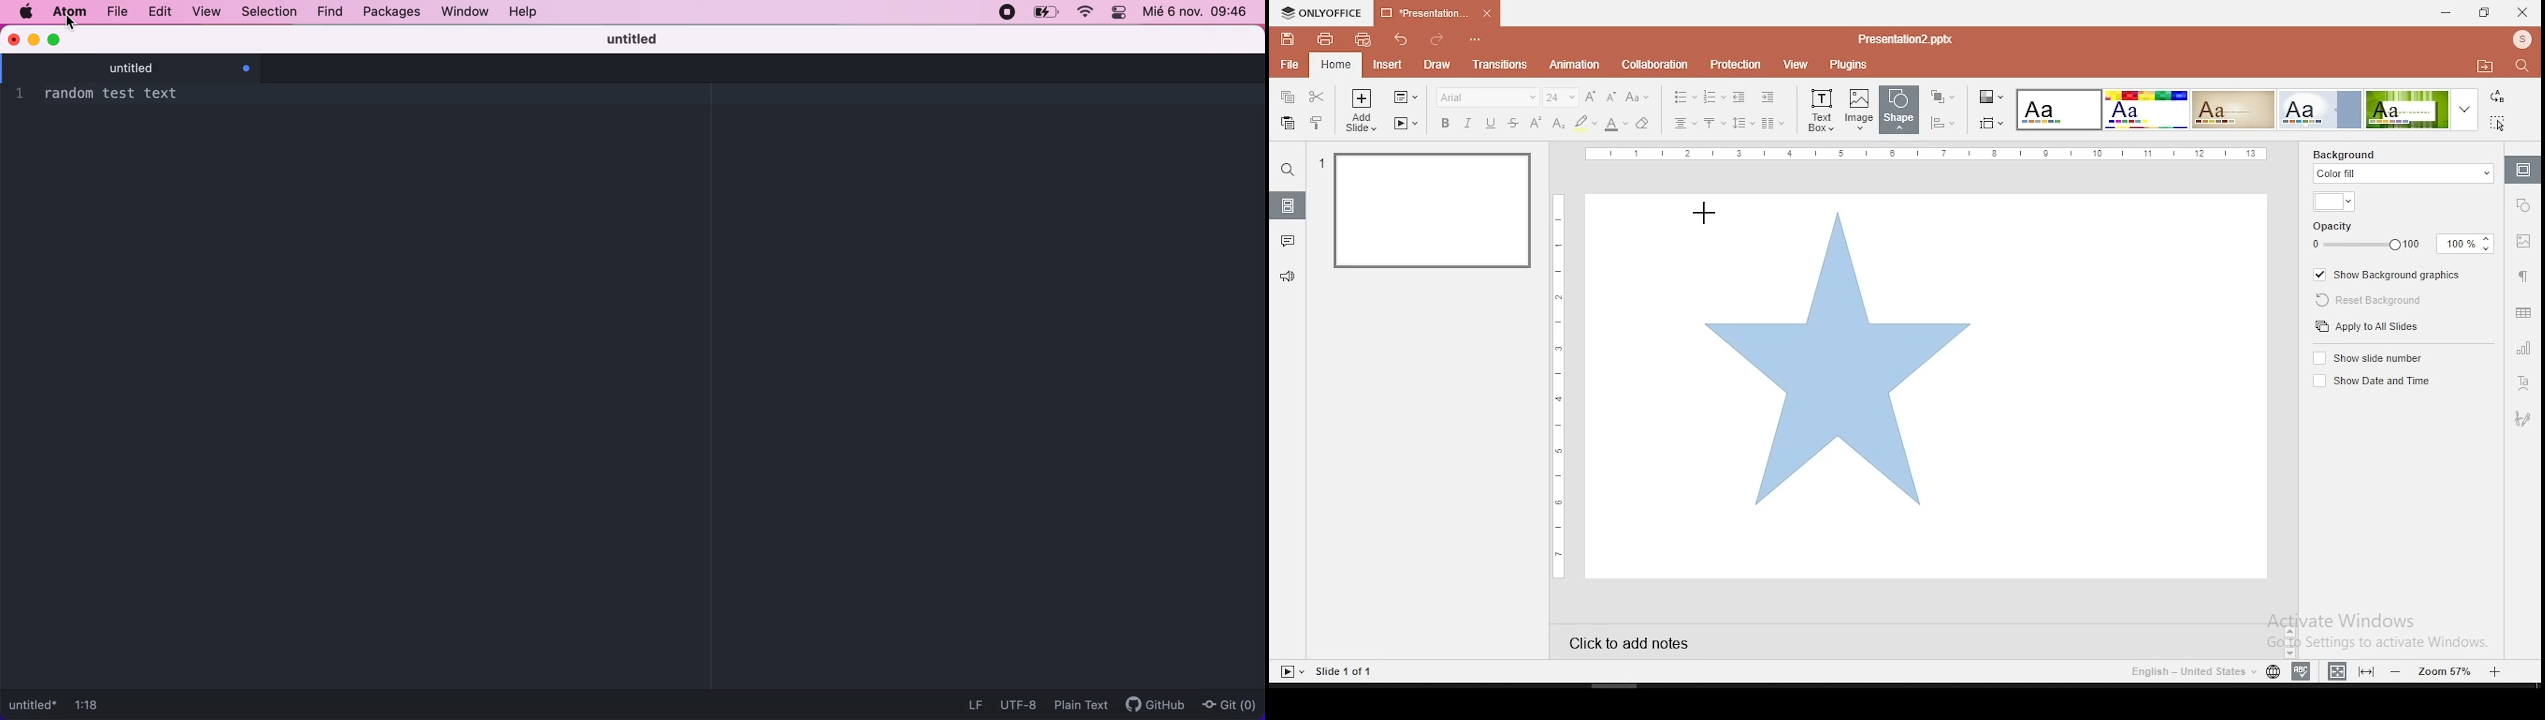 The height and width of the screenshot is (728, 2548). Describe the element at coordinates (2501, 122) in the screenshot. I see `select all` at that location.